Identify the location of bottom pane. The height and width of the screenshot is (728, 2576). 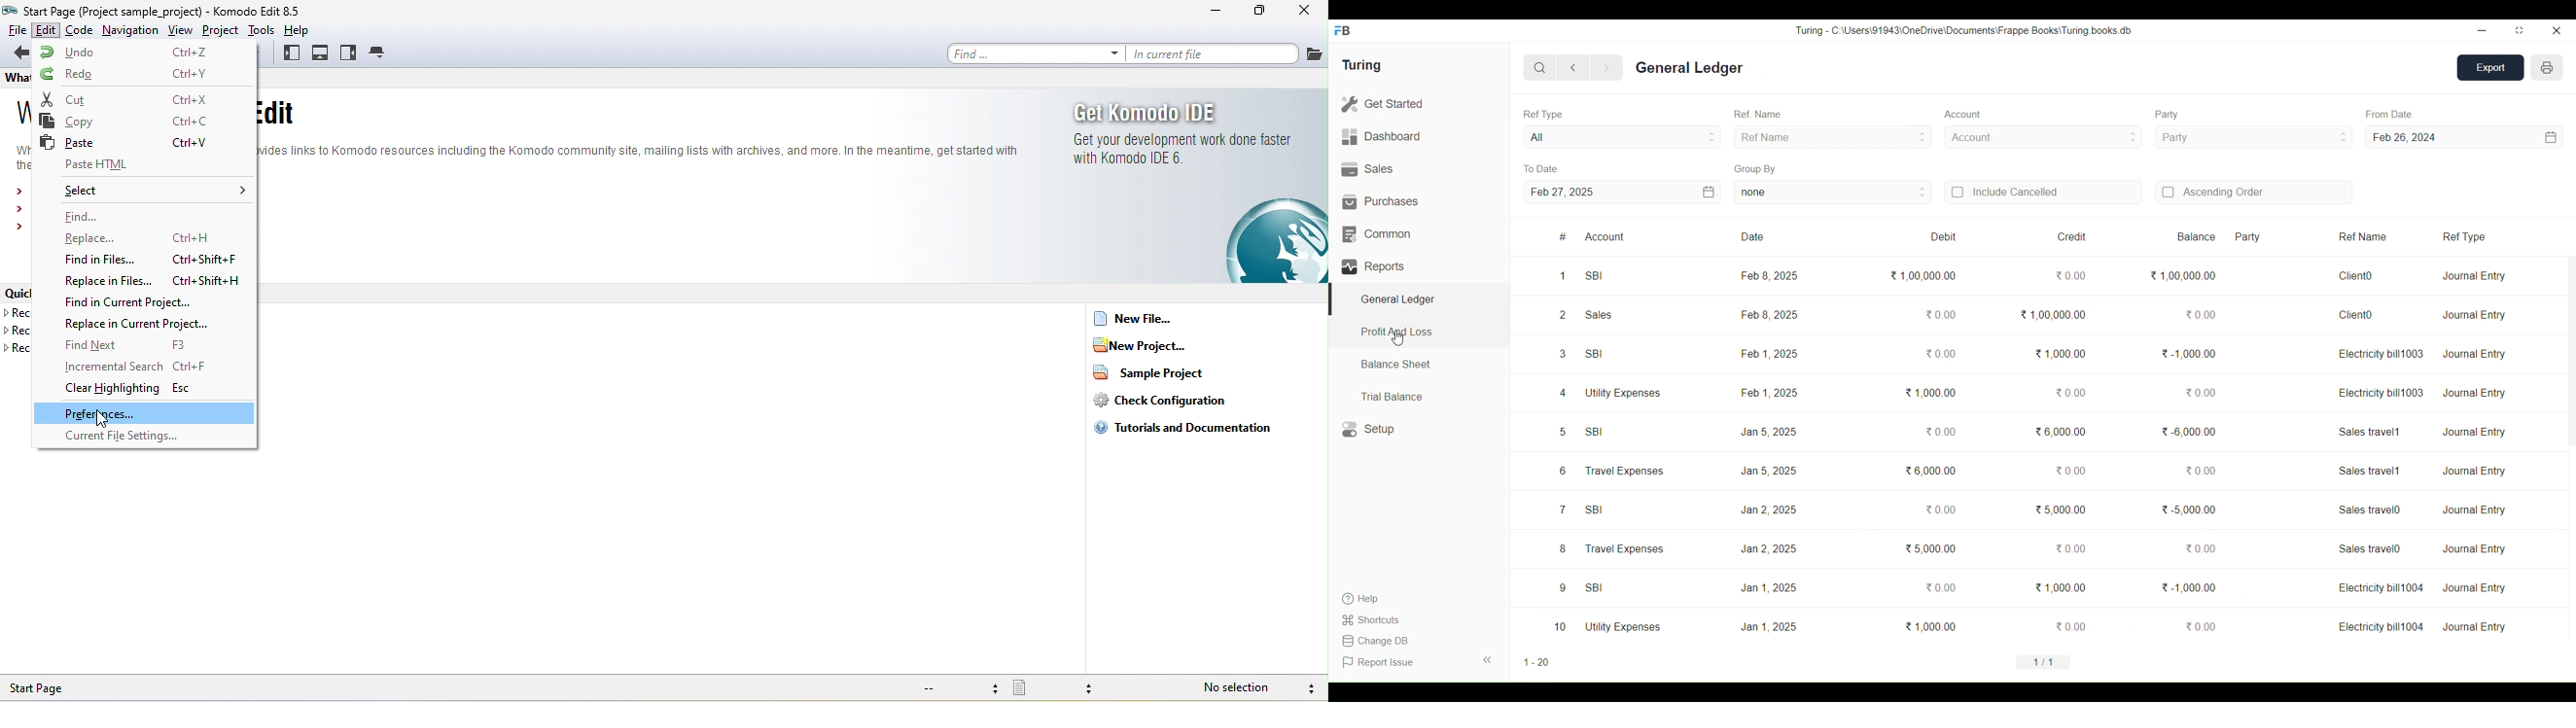
(321, 53).